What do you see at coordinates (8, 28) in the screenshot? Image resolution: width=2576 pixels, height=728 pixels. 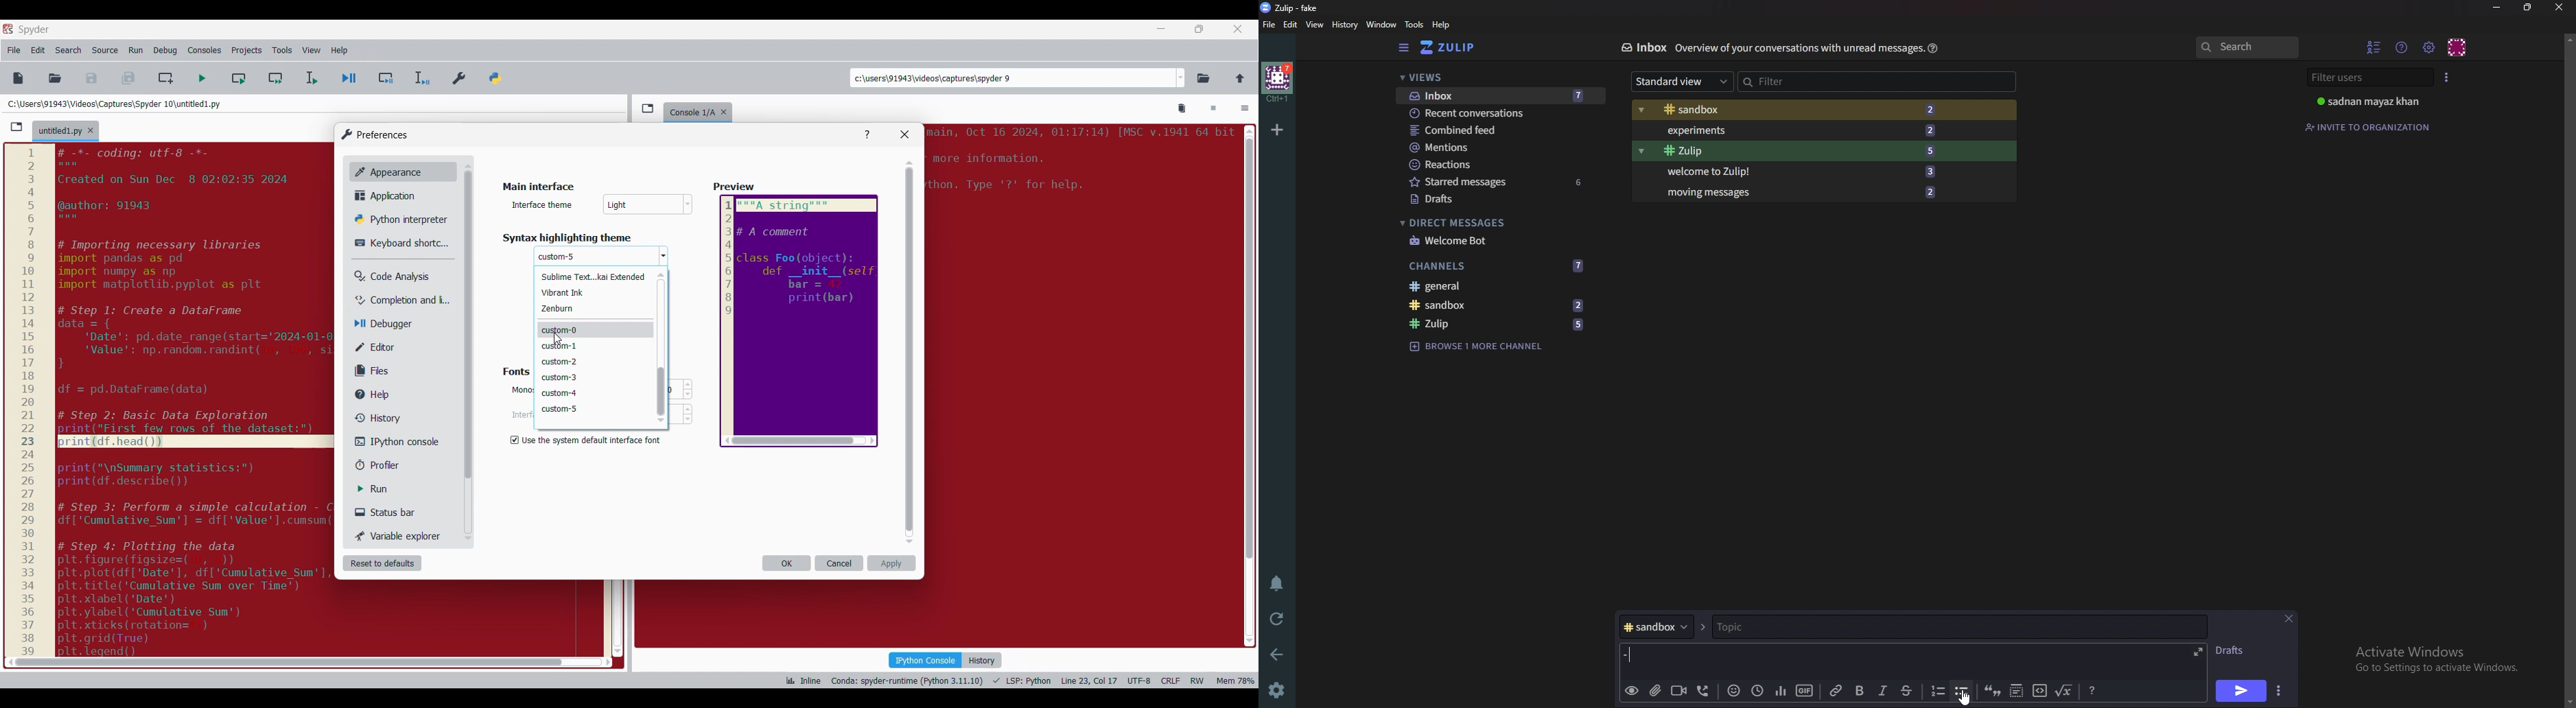 I see `Software logo` at bounding box center [8, 28].